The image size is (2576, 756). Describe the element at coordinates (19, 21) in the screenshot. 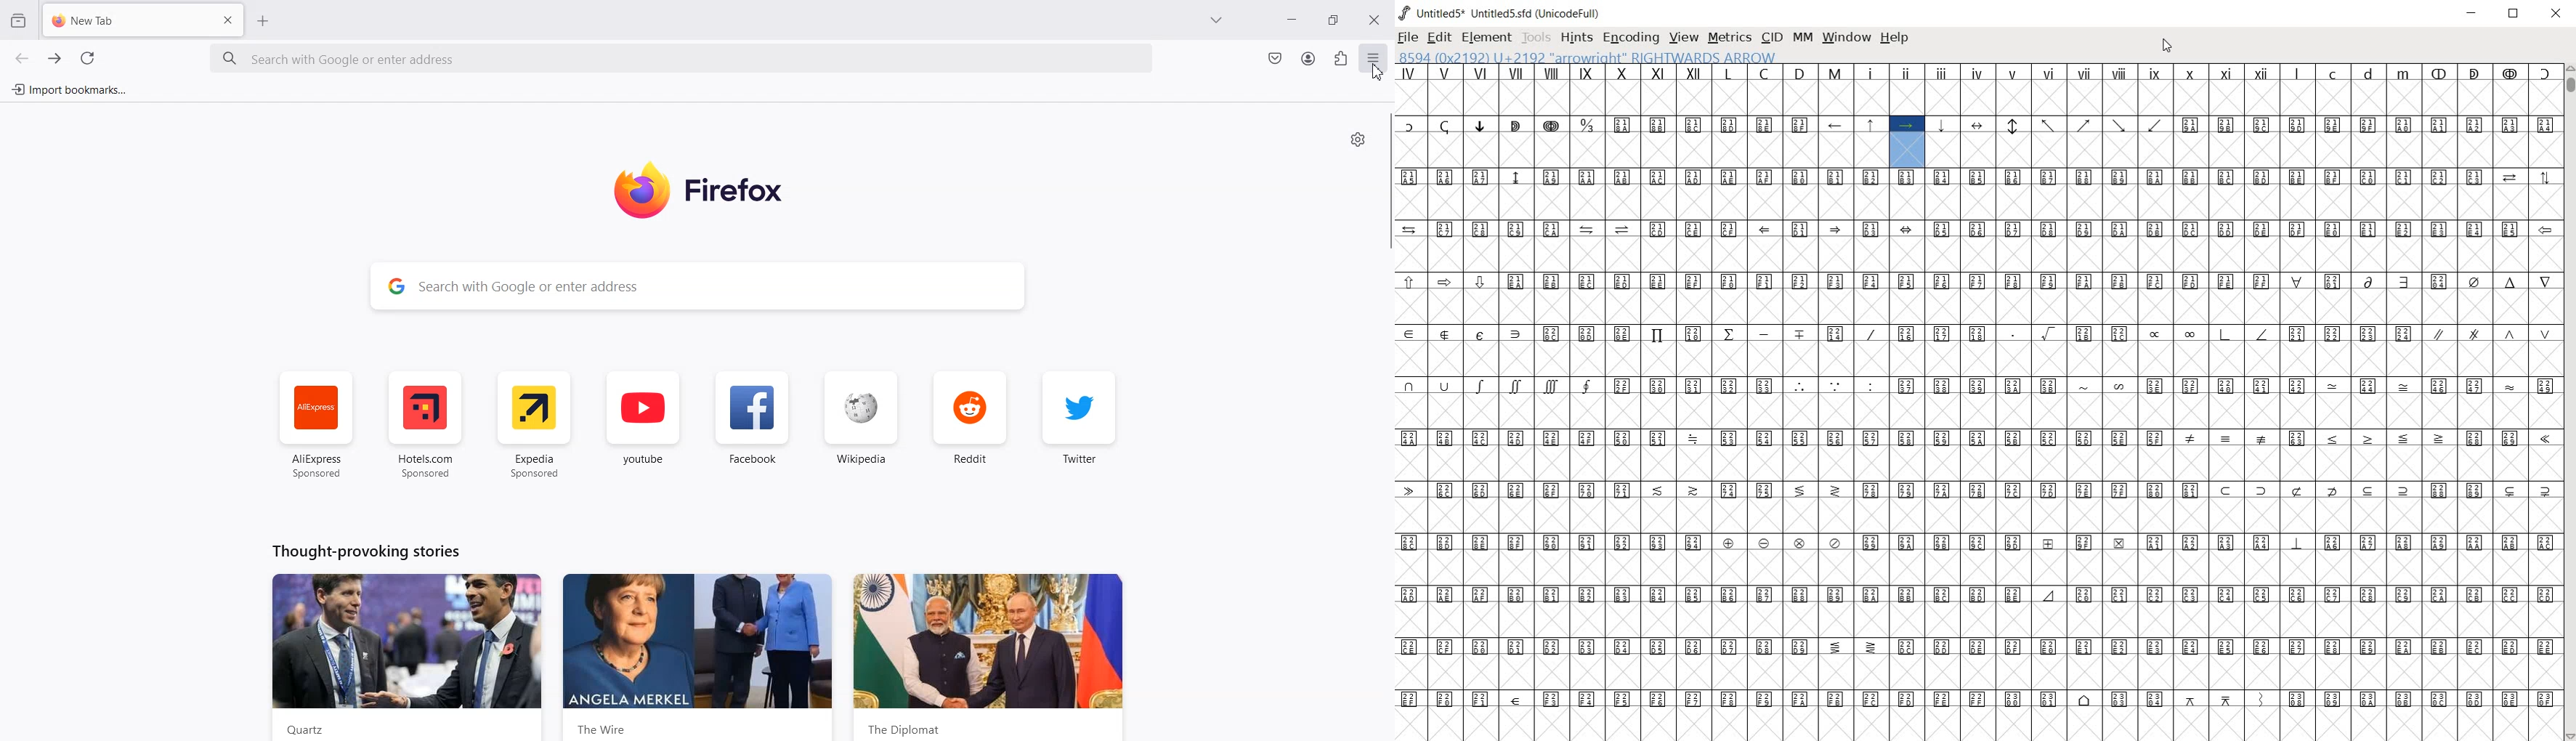

I see `View recent Browsing` at that location.